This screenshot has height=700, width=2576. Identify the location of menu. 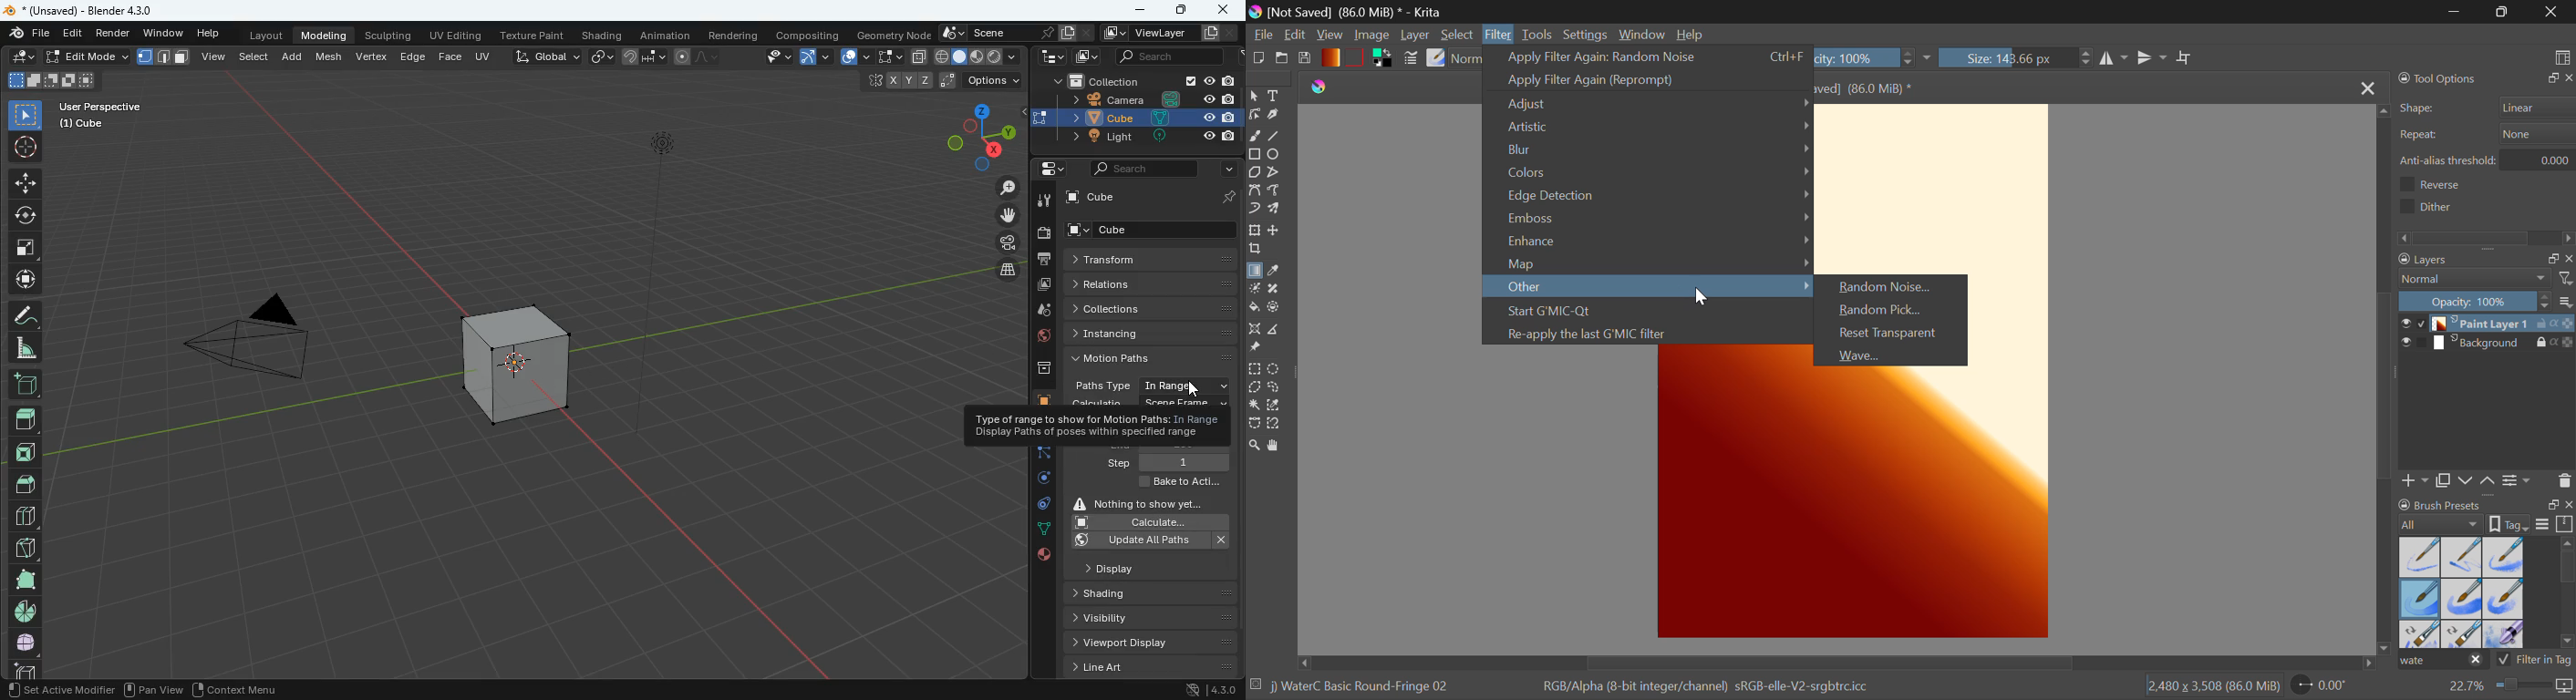
(2569, 304).